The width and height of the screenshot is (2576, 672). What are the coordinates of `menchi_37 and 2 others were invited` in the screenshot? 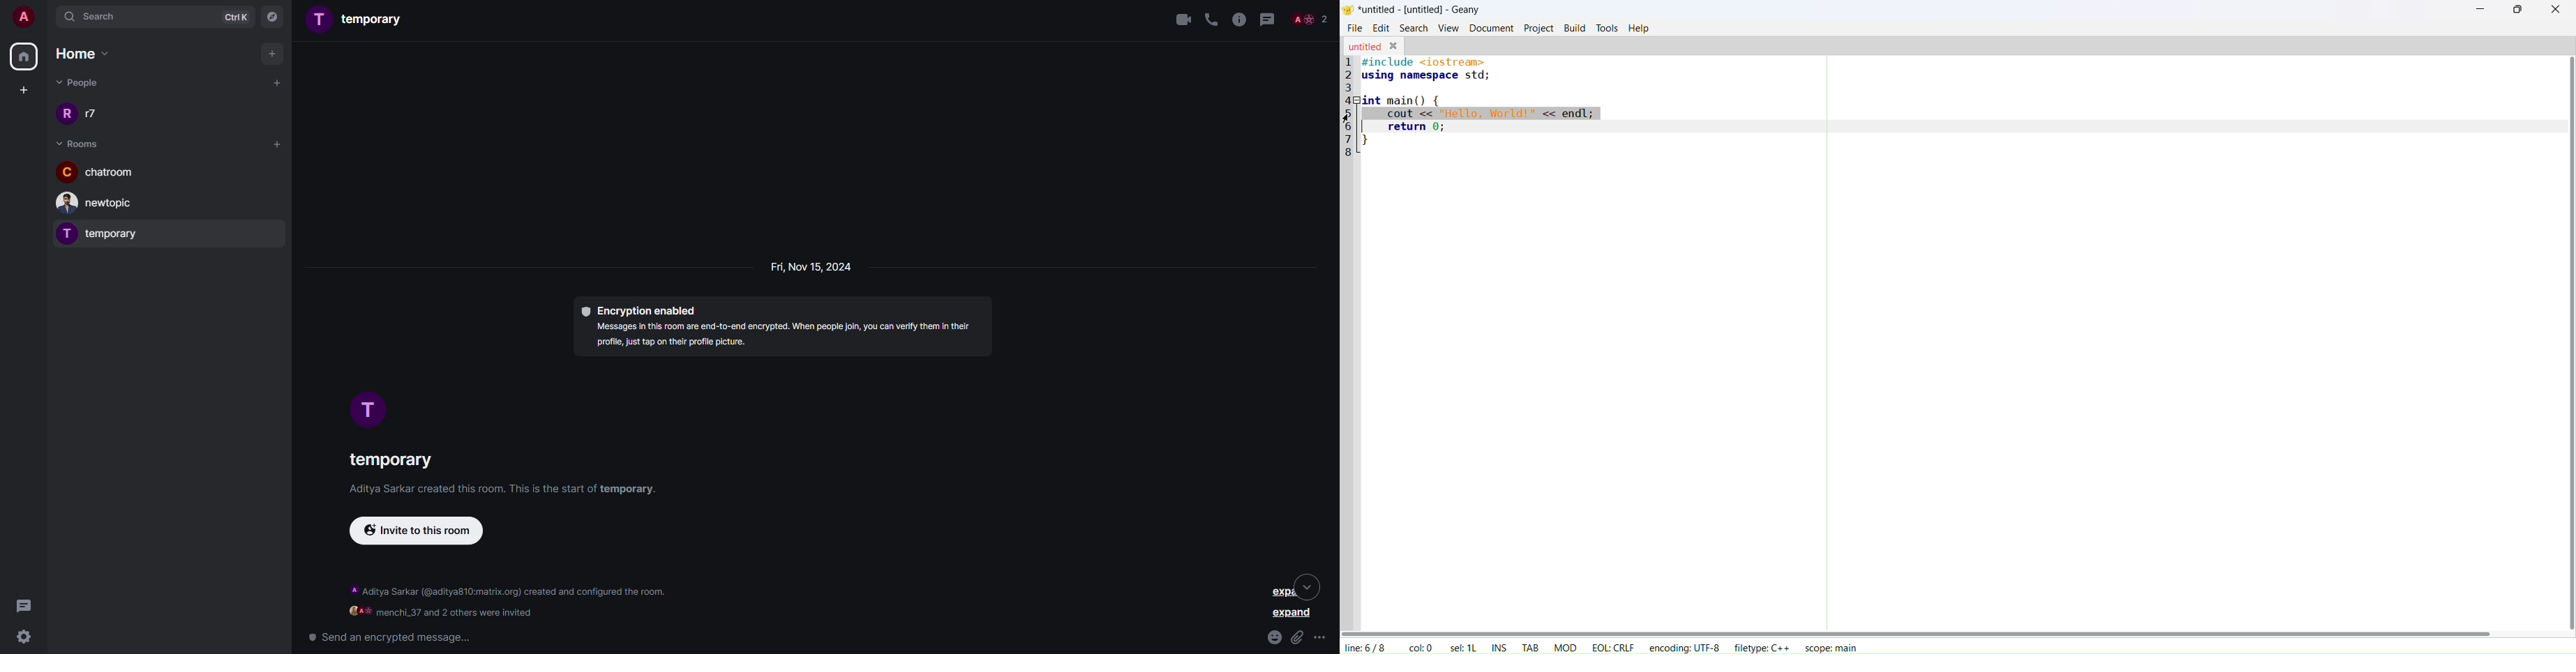 It's located at (442, 612).